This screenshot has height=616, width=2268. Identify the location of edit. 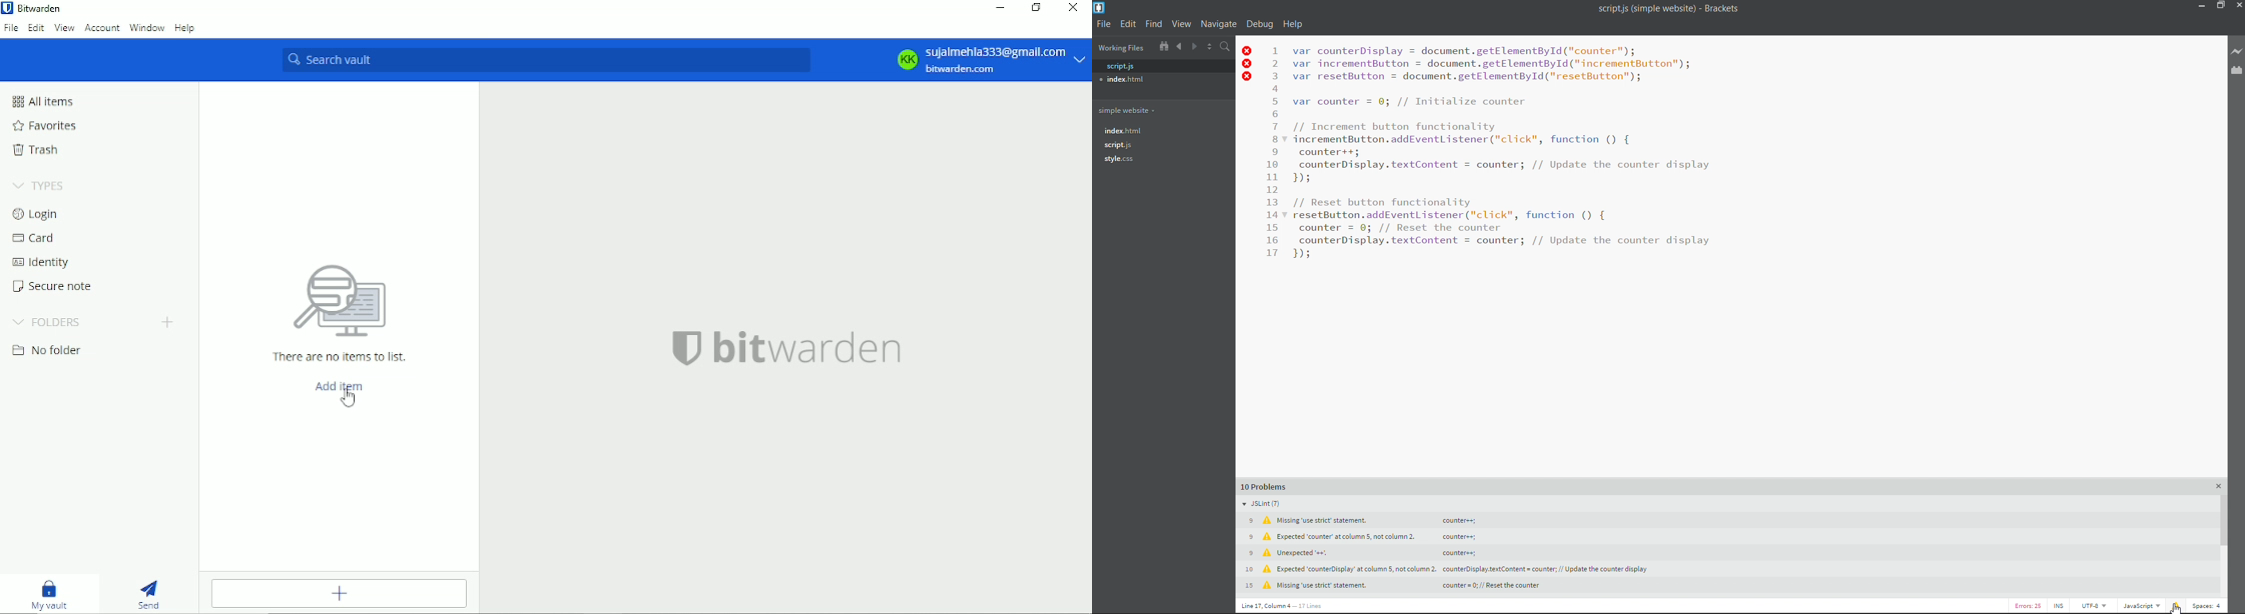
(1130, 25).